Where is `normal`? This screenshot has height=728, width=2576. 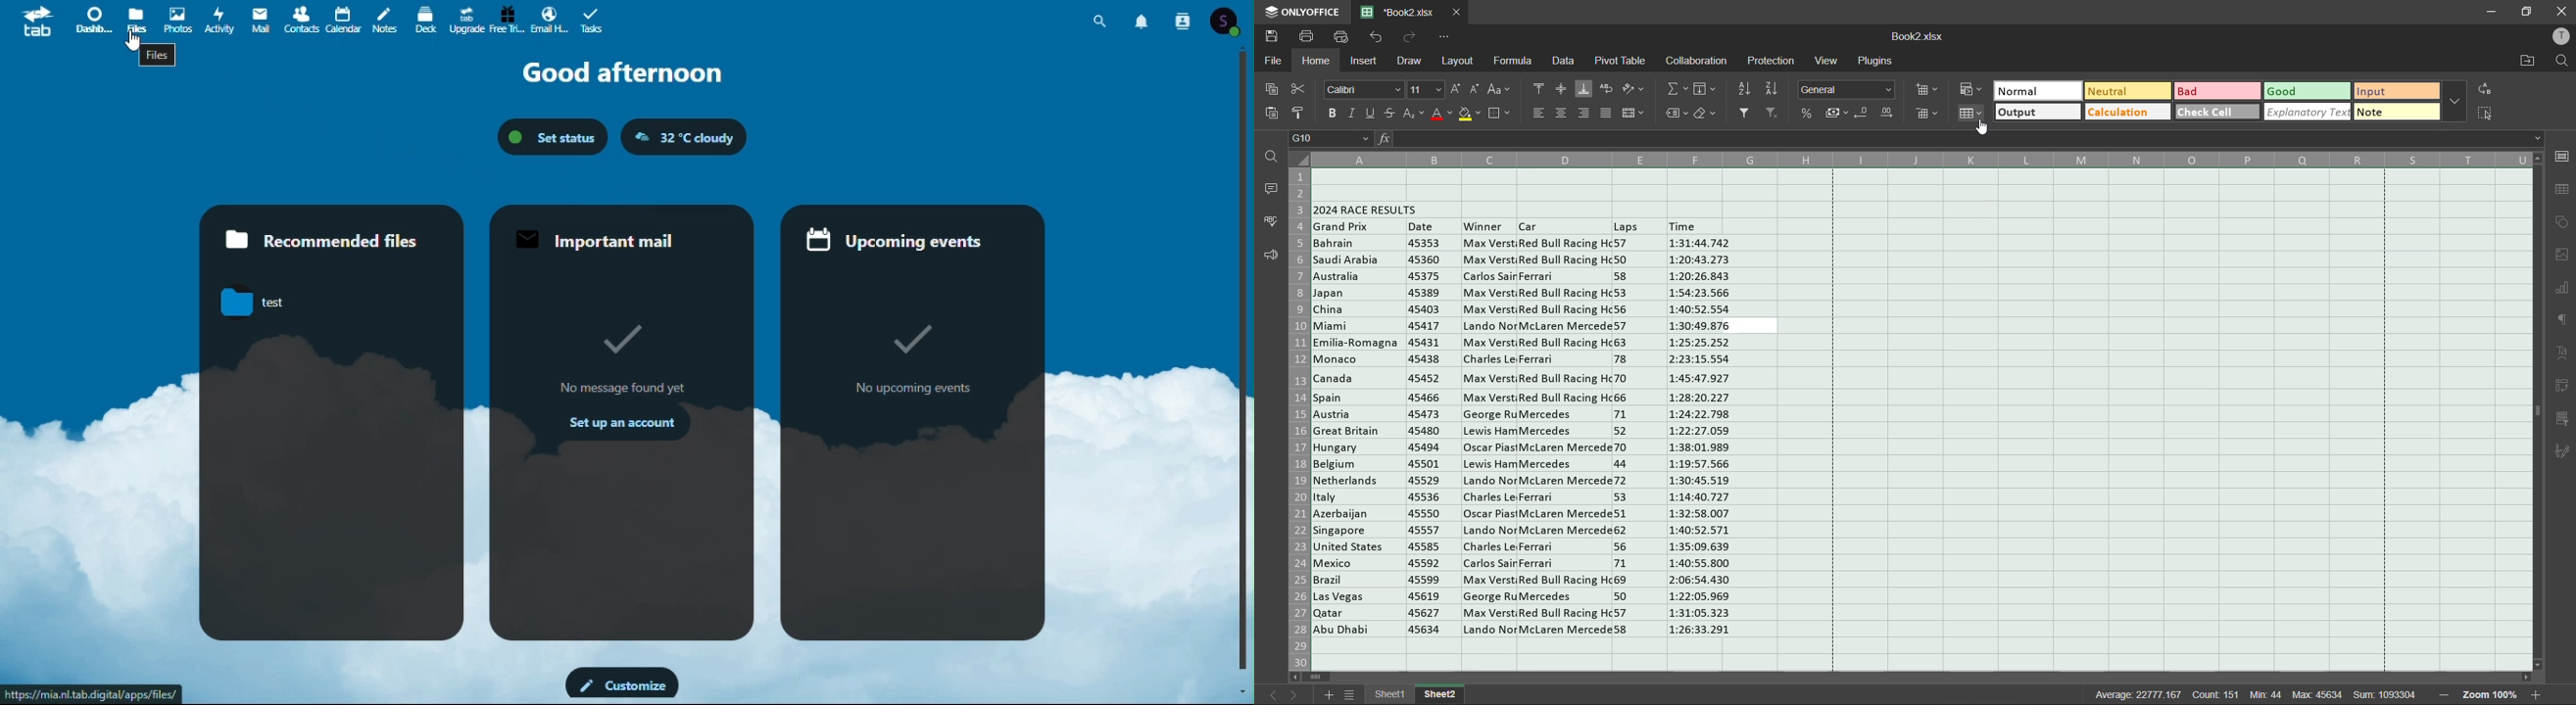 normal is located at coordinates (2039, 92).